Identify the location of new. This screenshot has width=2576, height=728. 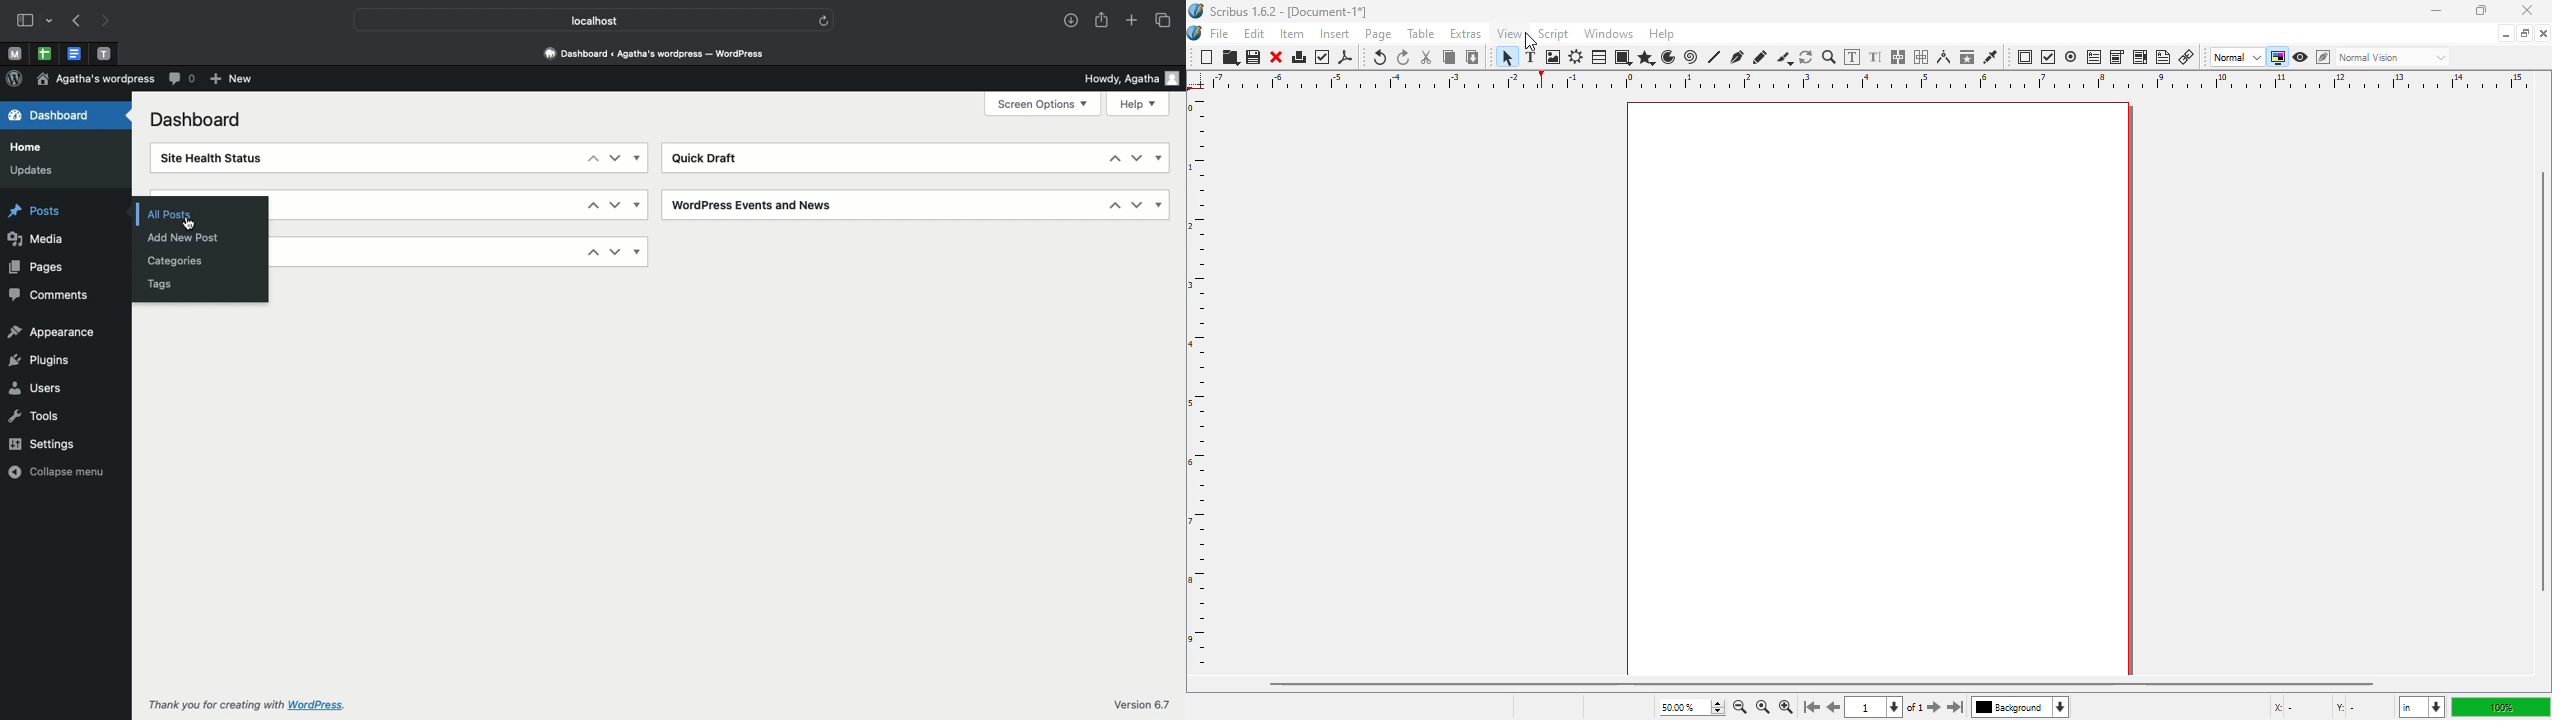
(1206, 58).